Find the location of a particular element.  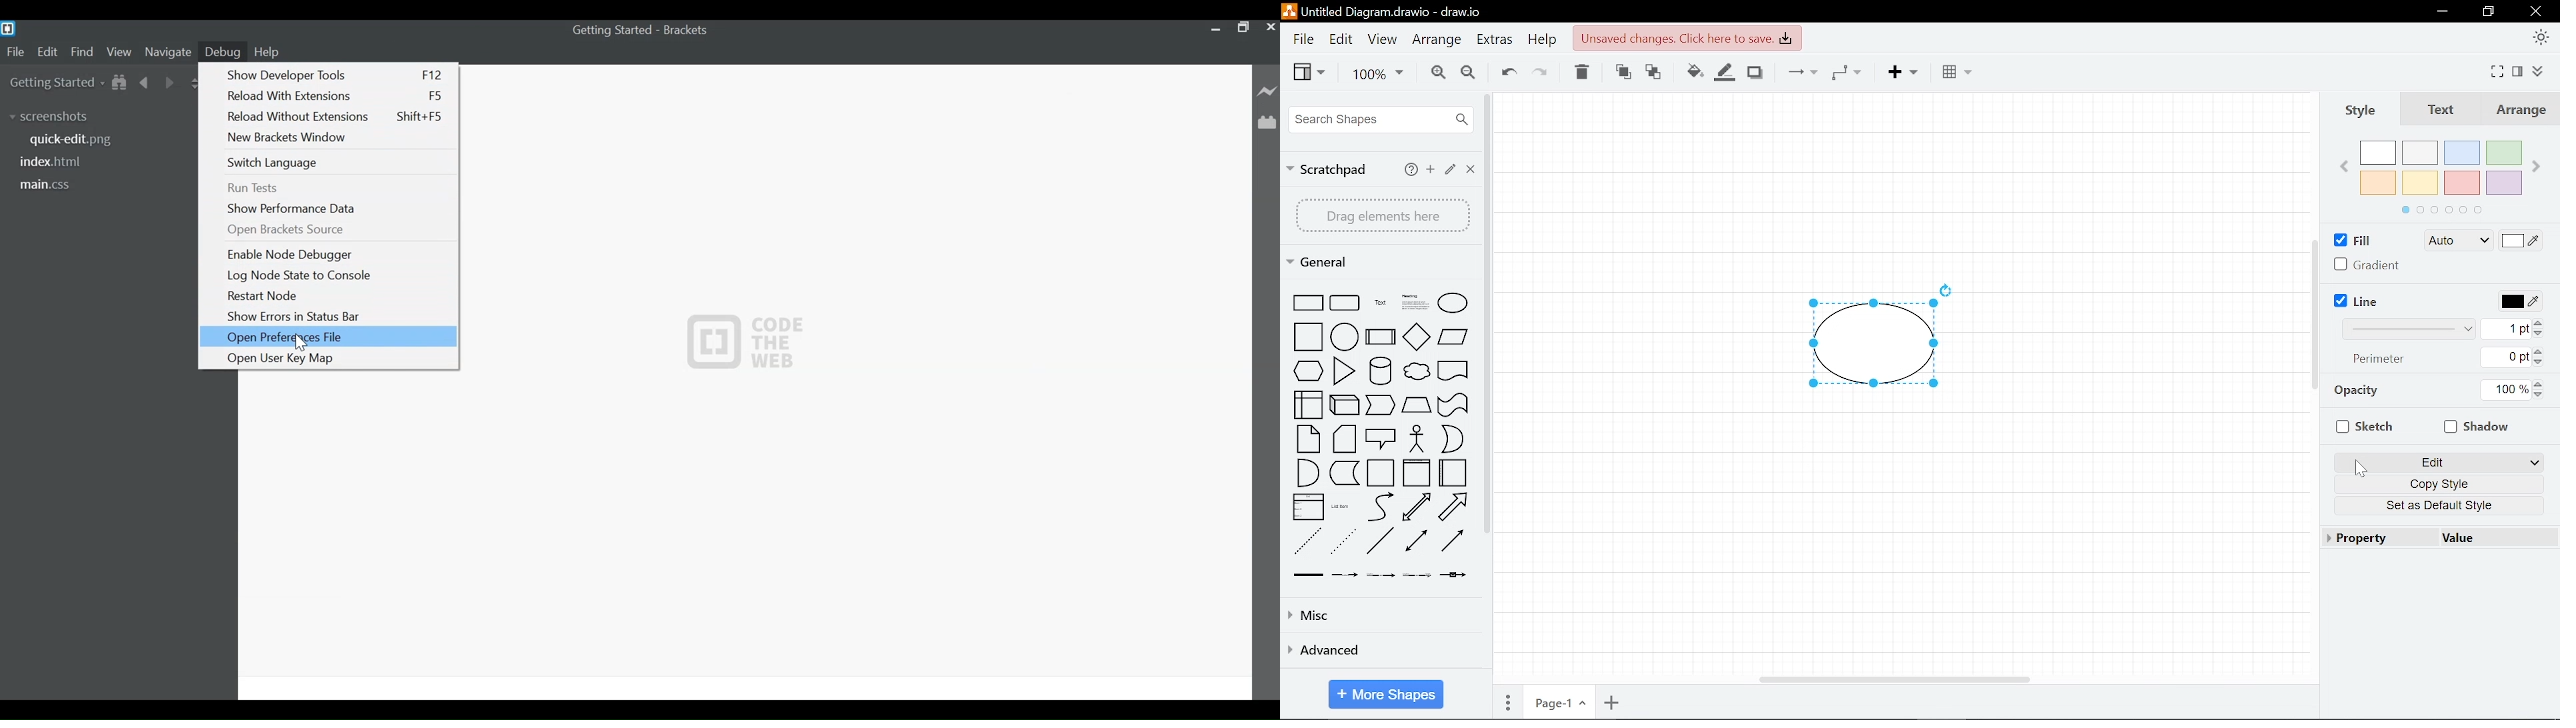

Shadow is located at coordinates (2472, 425).